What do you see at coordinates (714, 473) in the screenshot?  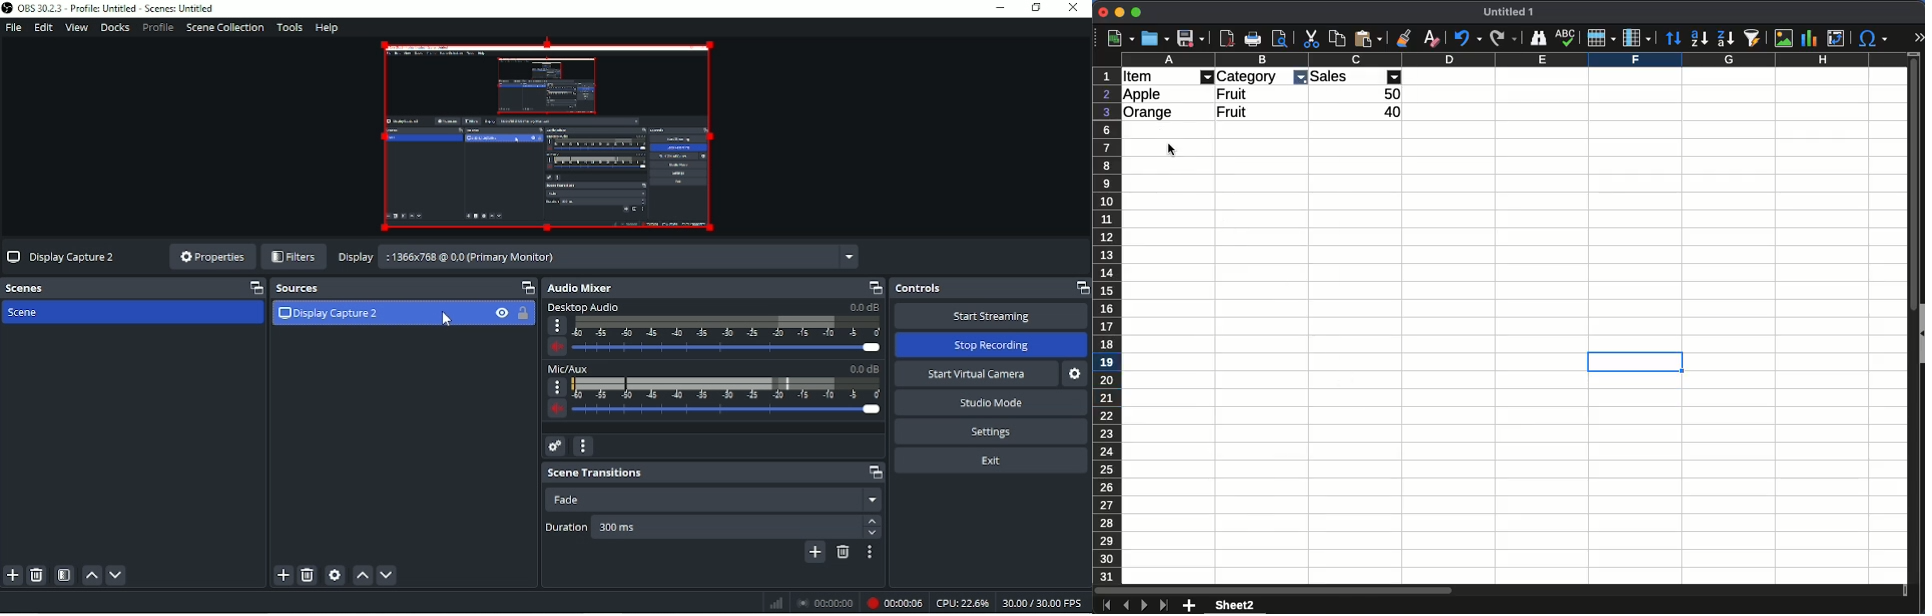 I see `Scene transitions` at bounding box center [714, 473].